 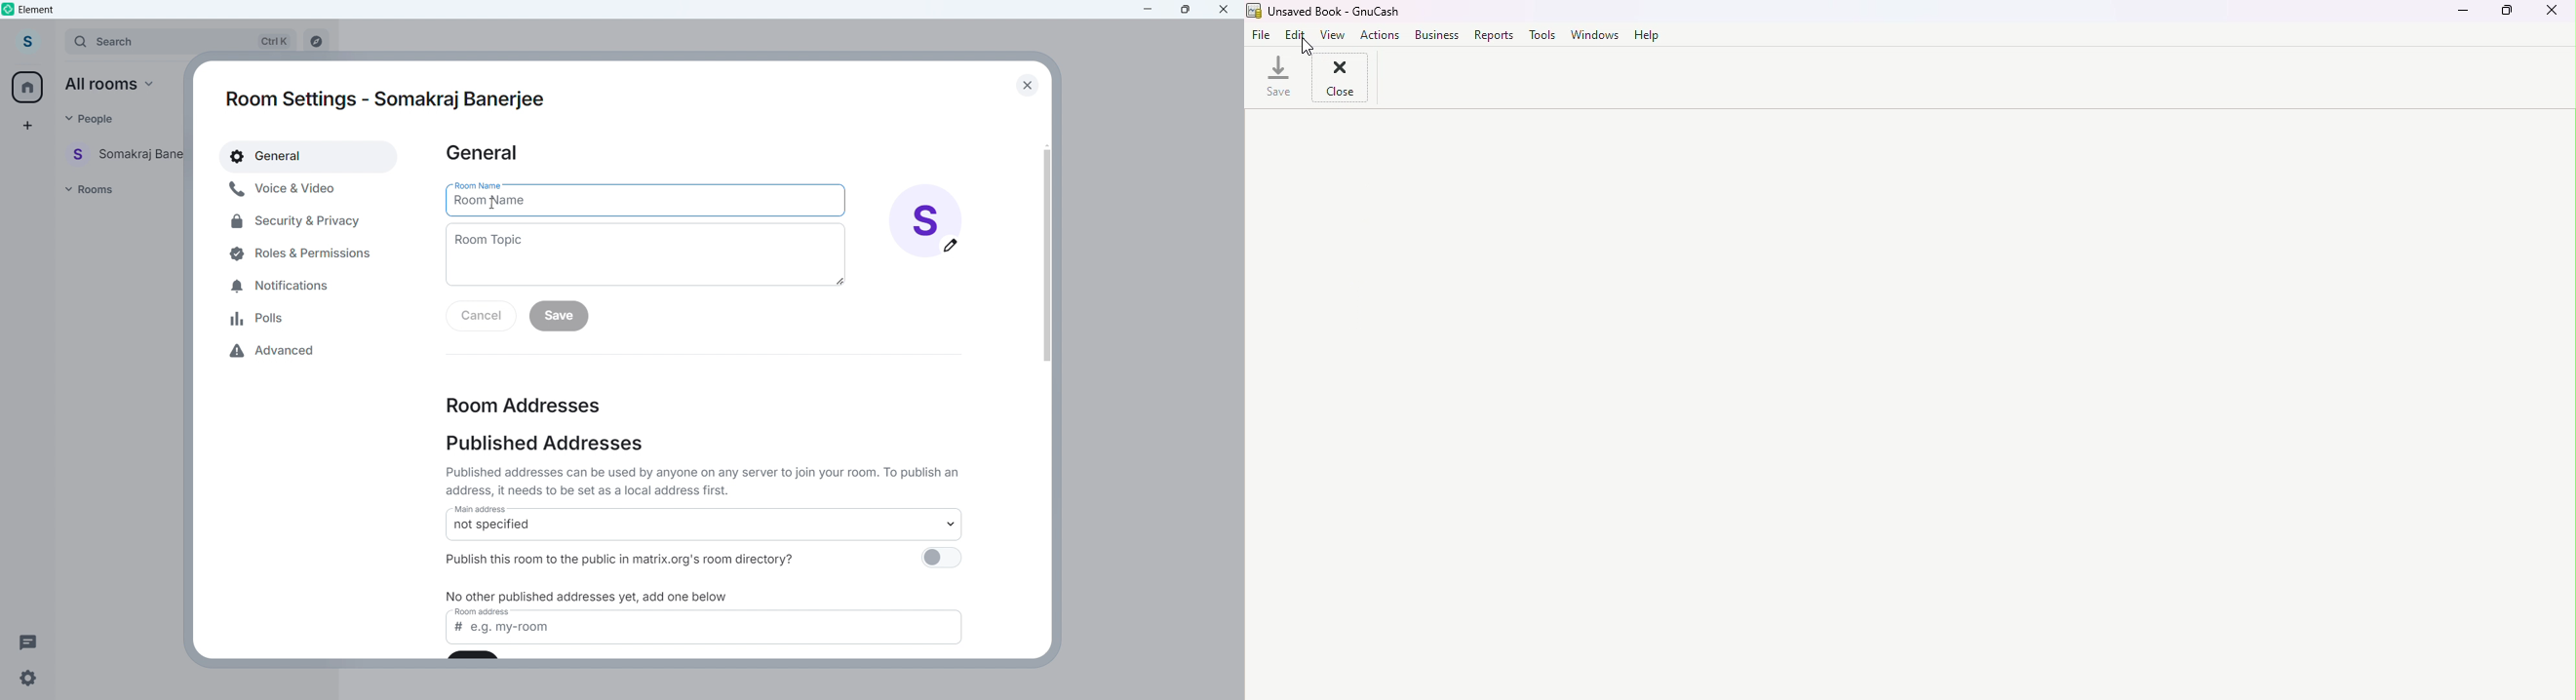 What do you see at coordinates (30, 40) in the screenshot?
I see `account ` at bounding box center [30, 40].